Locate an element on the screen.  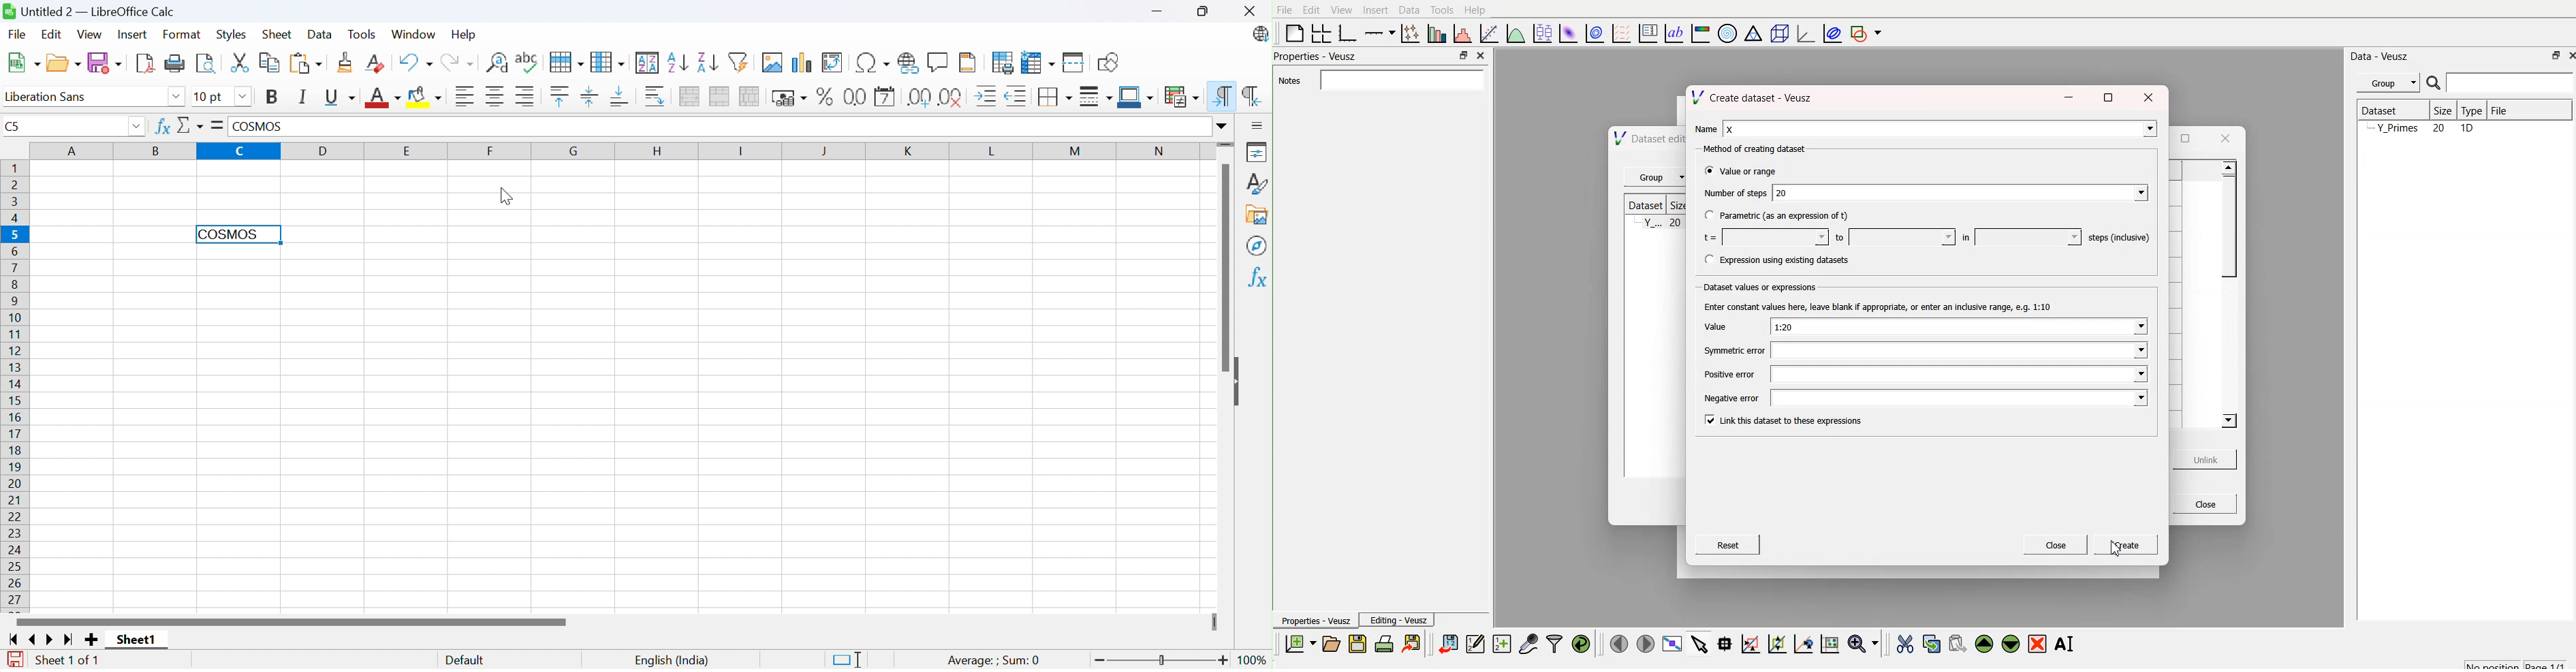
Slider is located at coordinates (1225, 145).